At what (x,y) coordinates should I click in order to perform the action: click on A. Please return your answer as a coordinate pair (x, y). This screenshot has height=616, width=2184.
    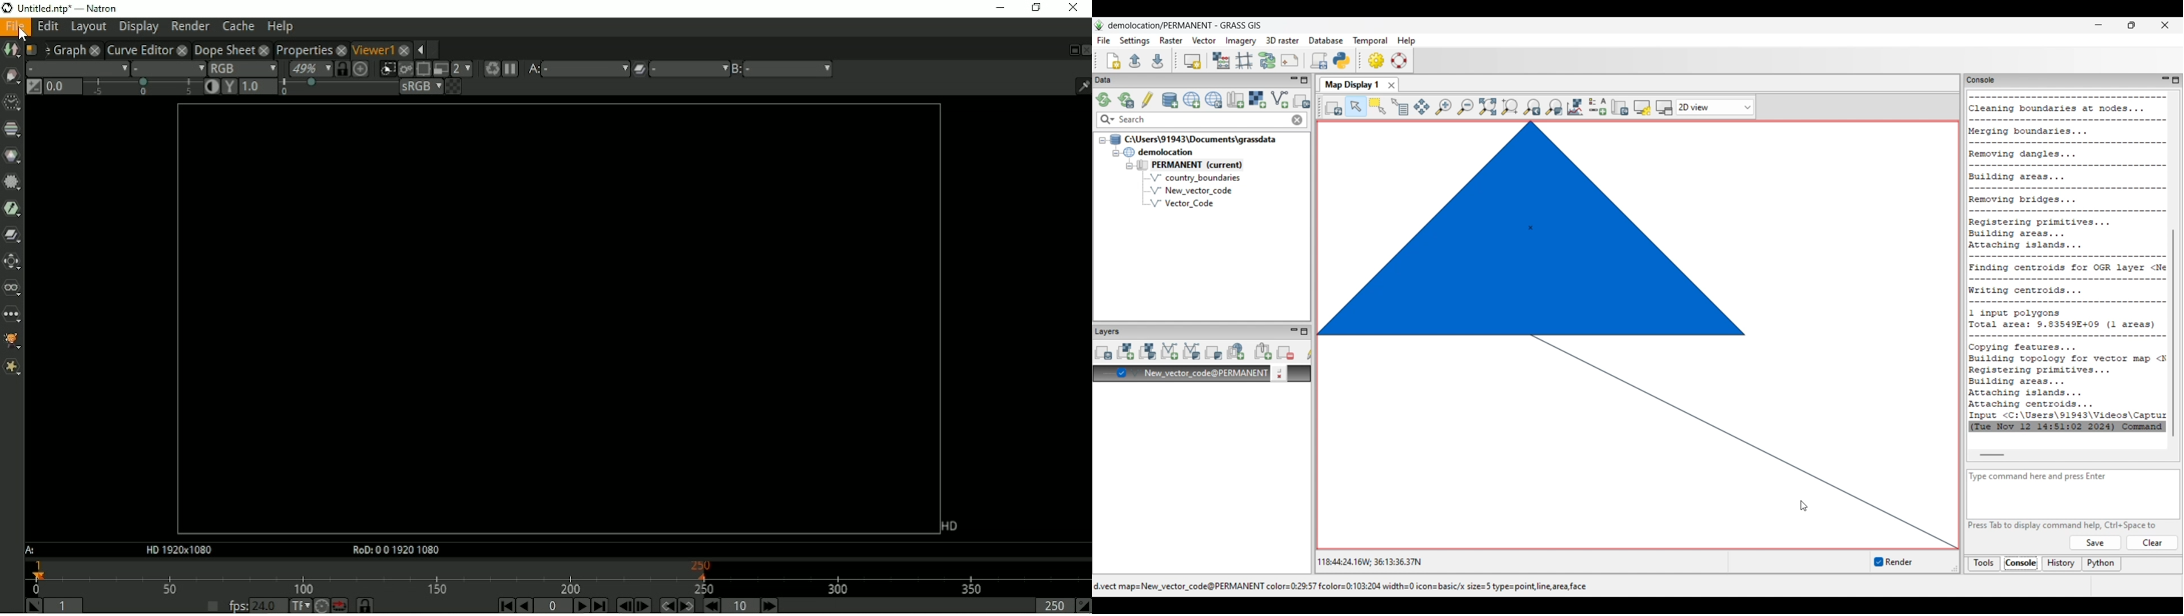
    Looking at the image, I should click on (32, 550).